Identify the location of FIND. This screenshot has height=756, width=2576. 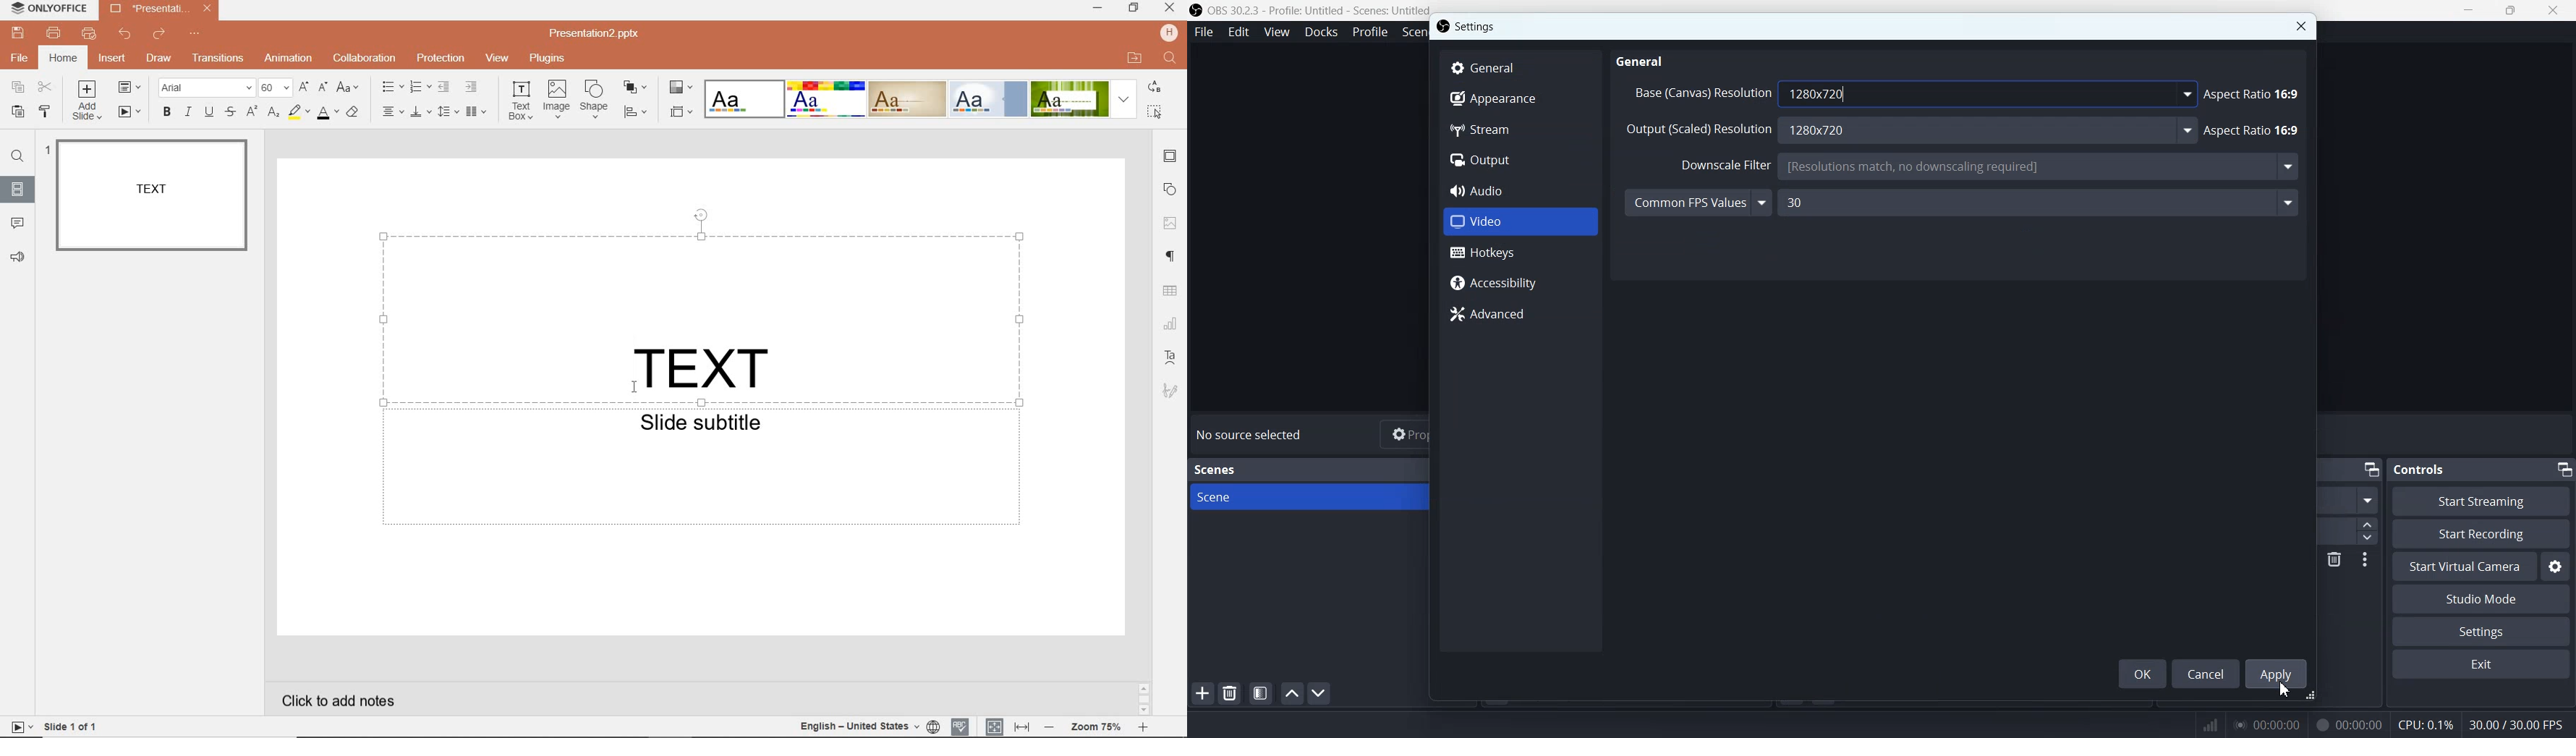
(18, 156).